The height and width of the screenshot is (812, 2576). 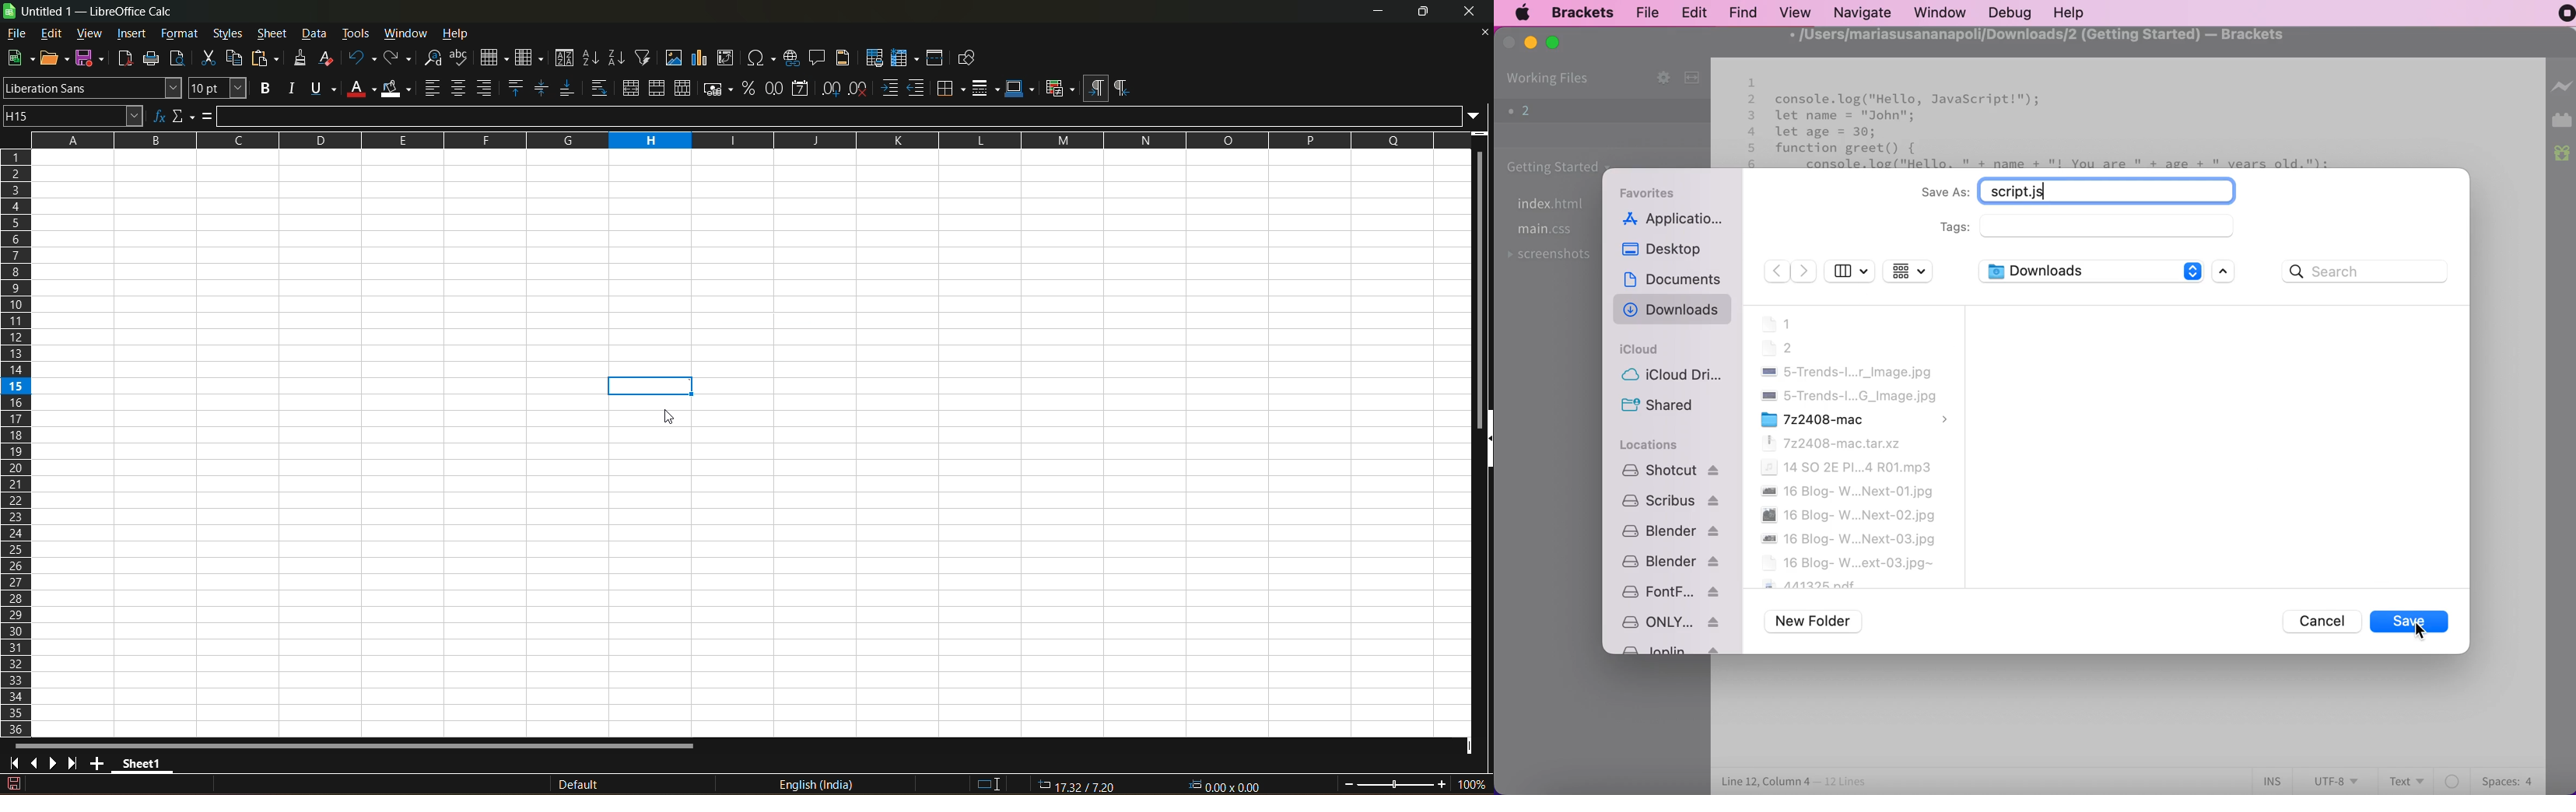 What do you see at coordinates (2562, 92) in the screenshot?
I see `live preview` at bounding box center [2562, 92].